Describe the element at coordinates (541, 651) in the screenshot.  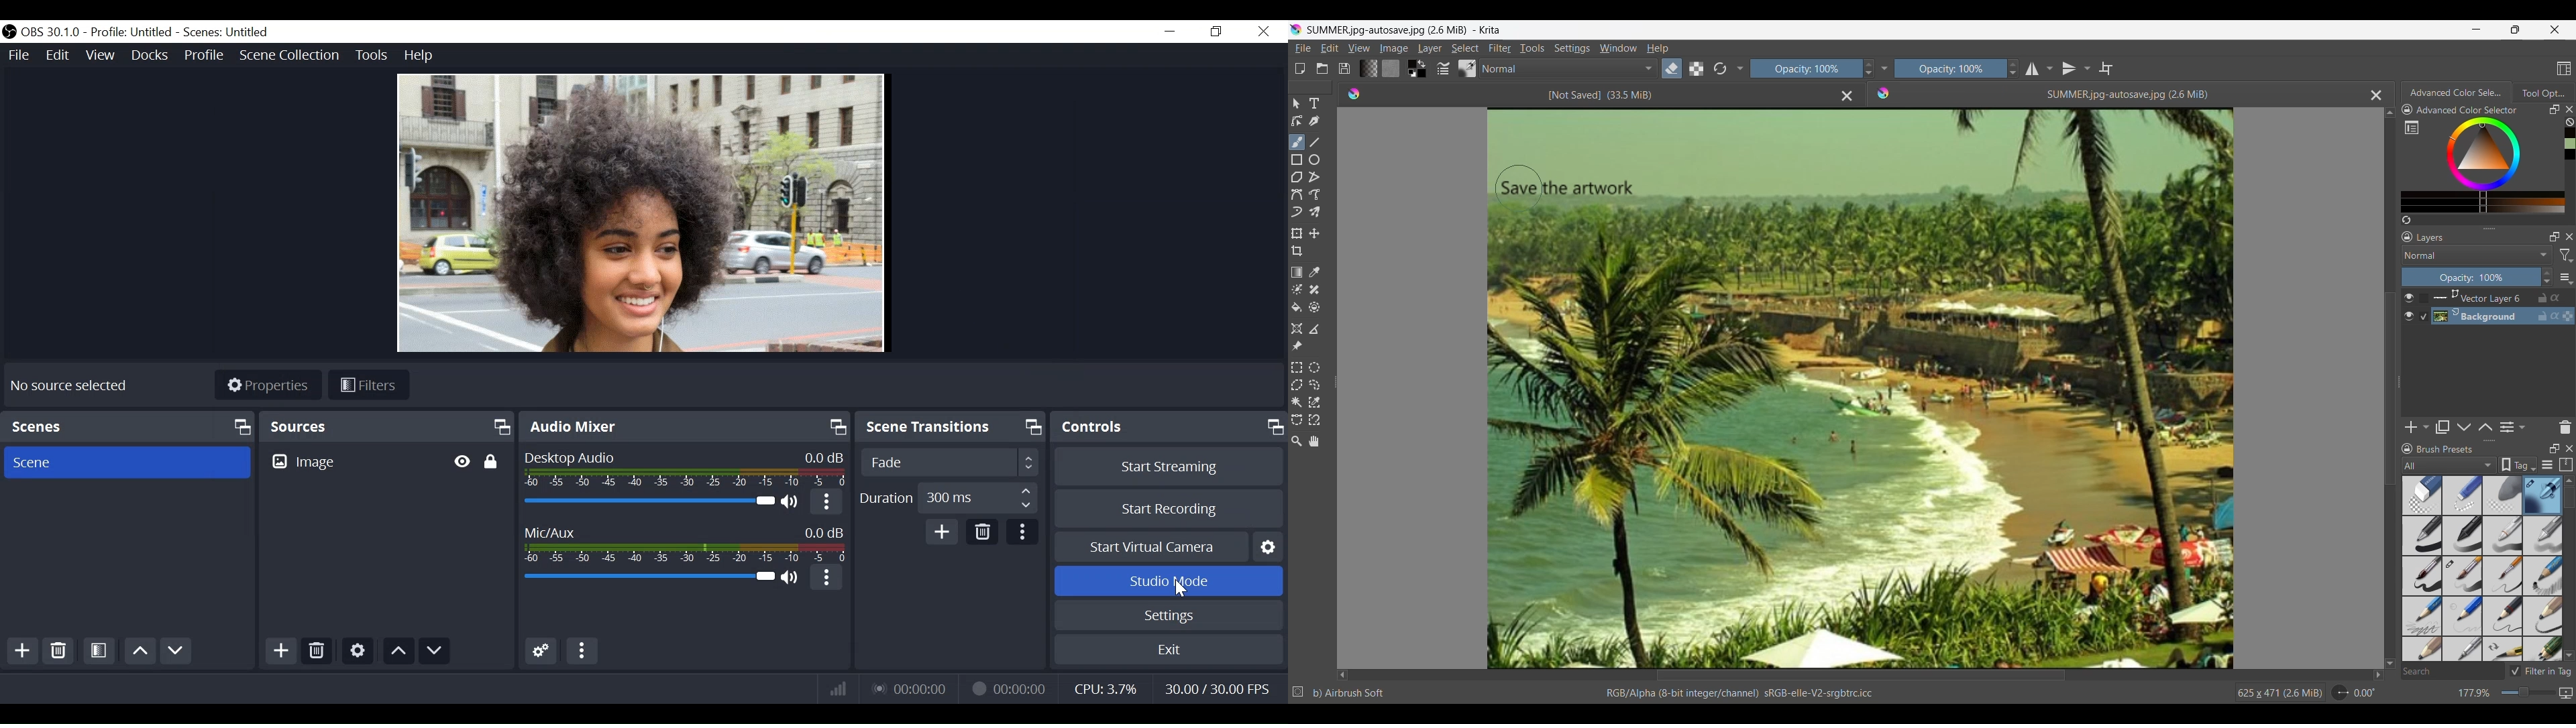
I see `Gear` at that location.